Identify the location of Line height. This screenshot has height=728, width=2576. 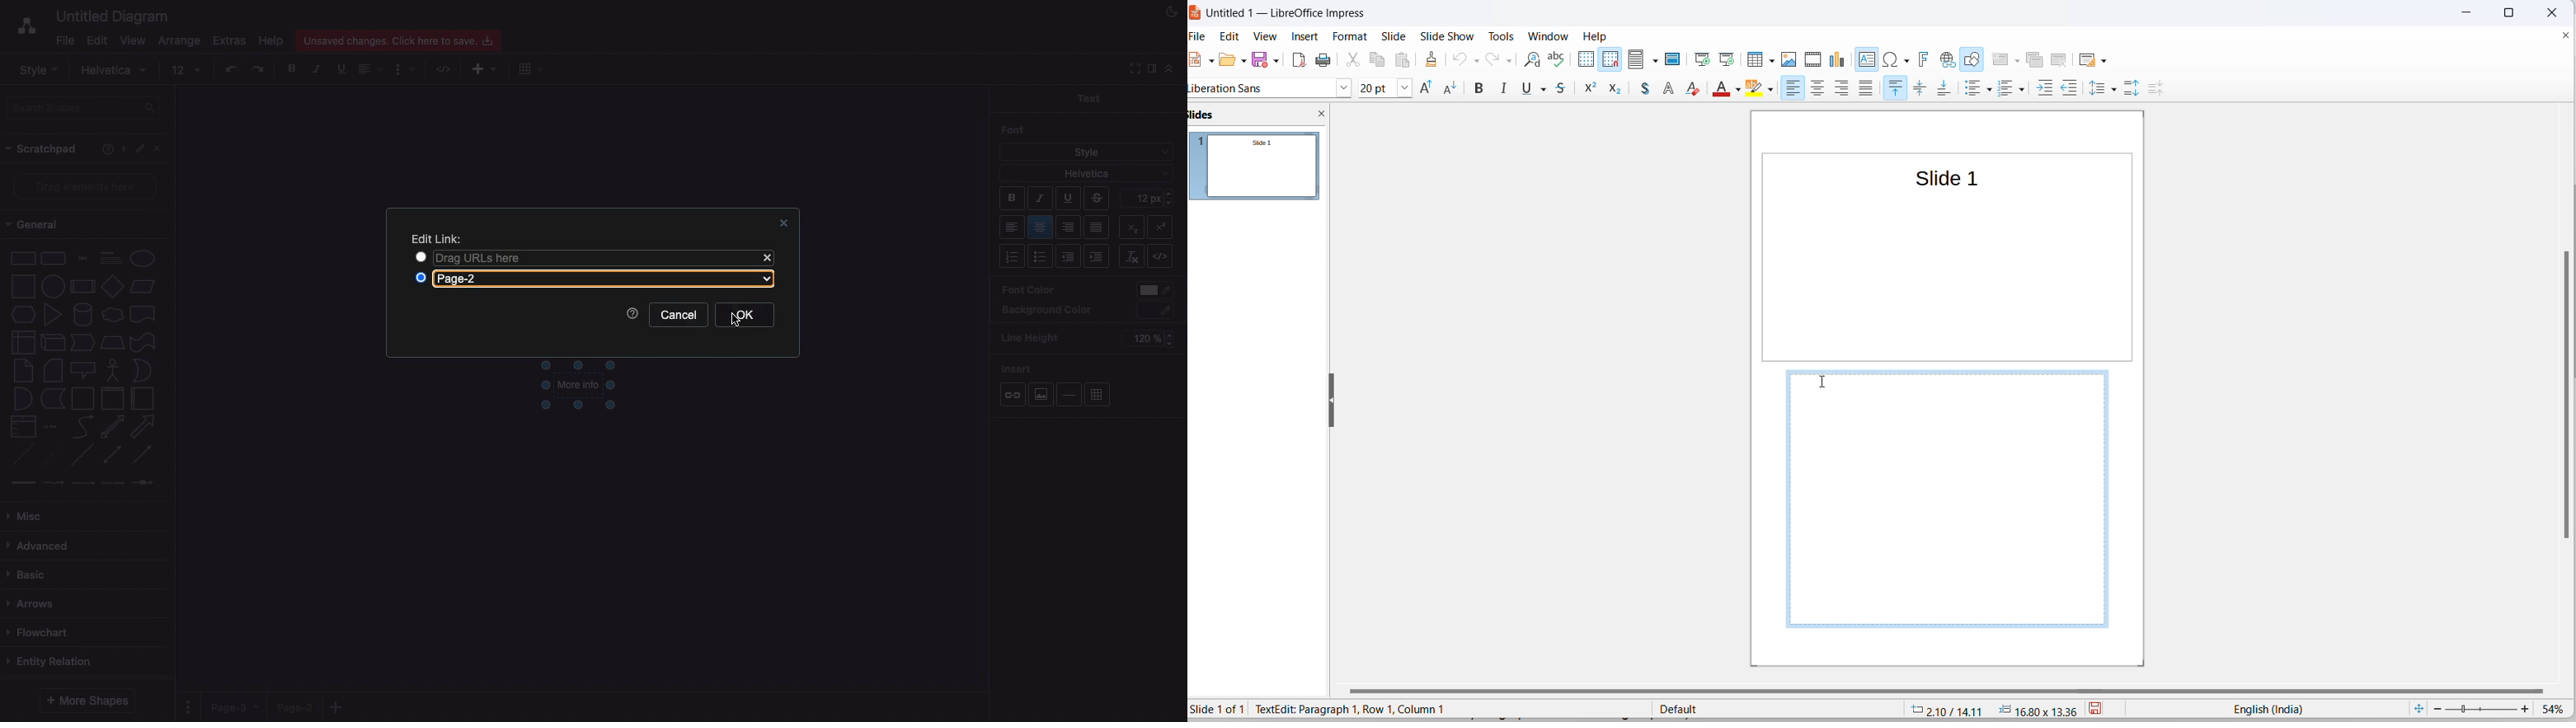
(1036, 335).